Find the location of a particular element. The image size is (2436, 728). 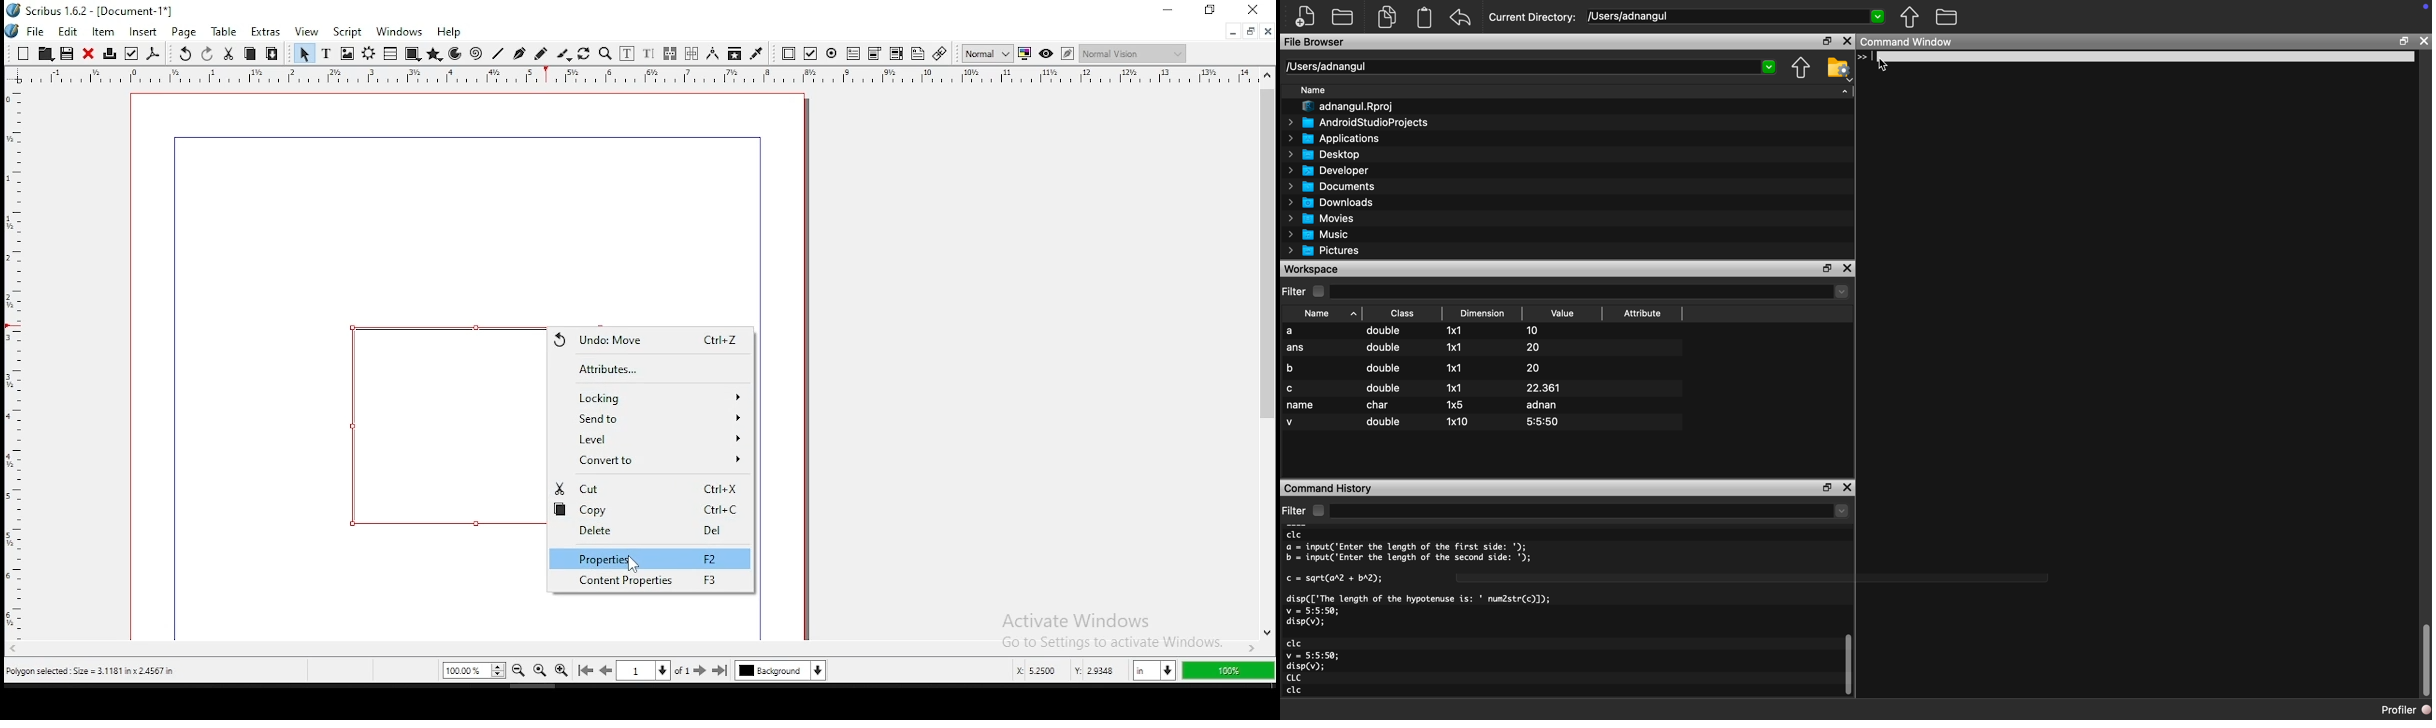

go to last page is located at coordinates (722, 671).